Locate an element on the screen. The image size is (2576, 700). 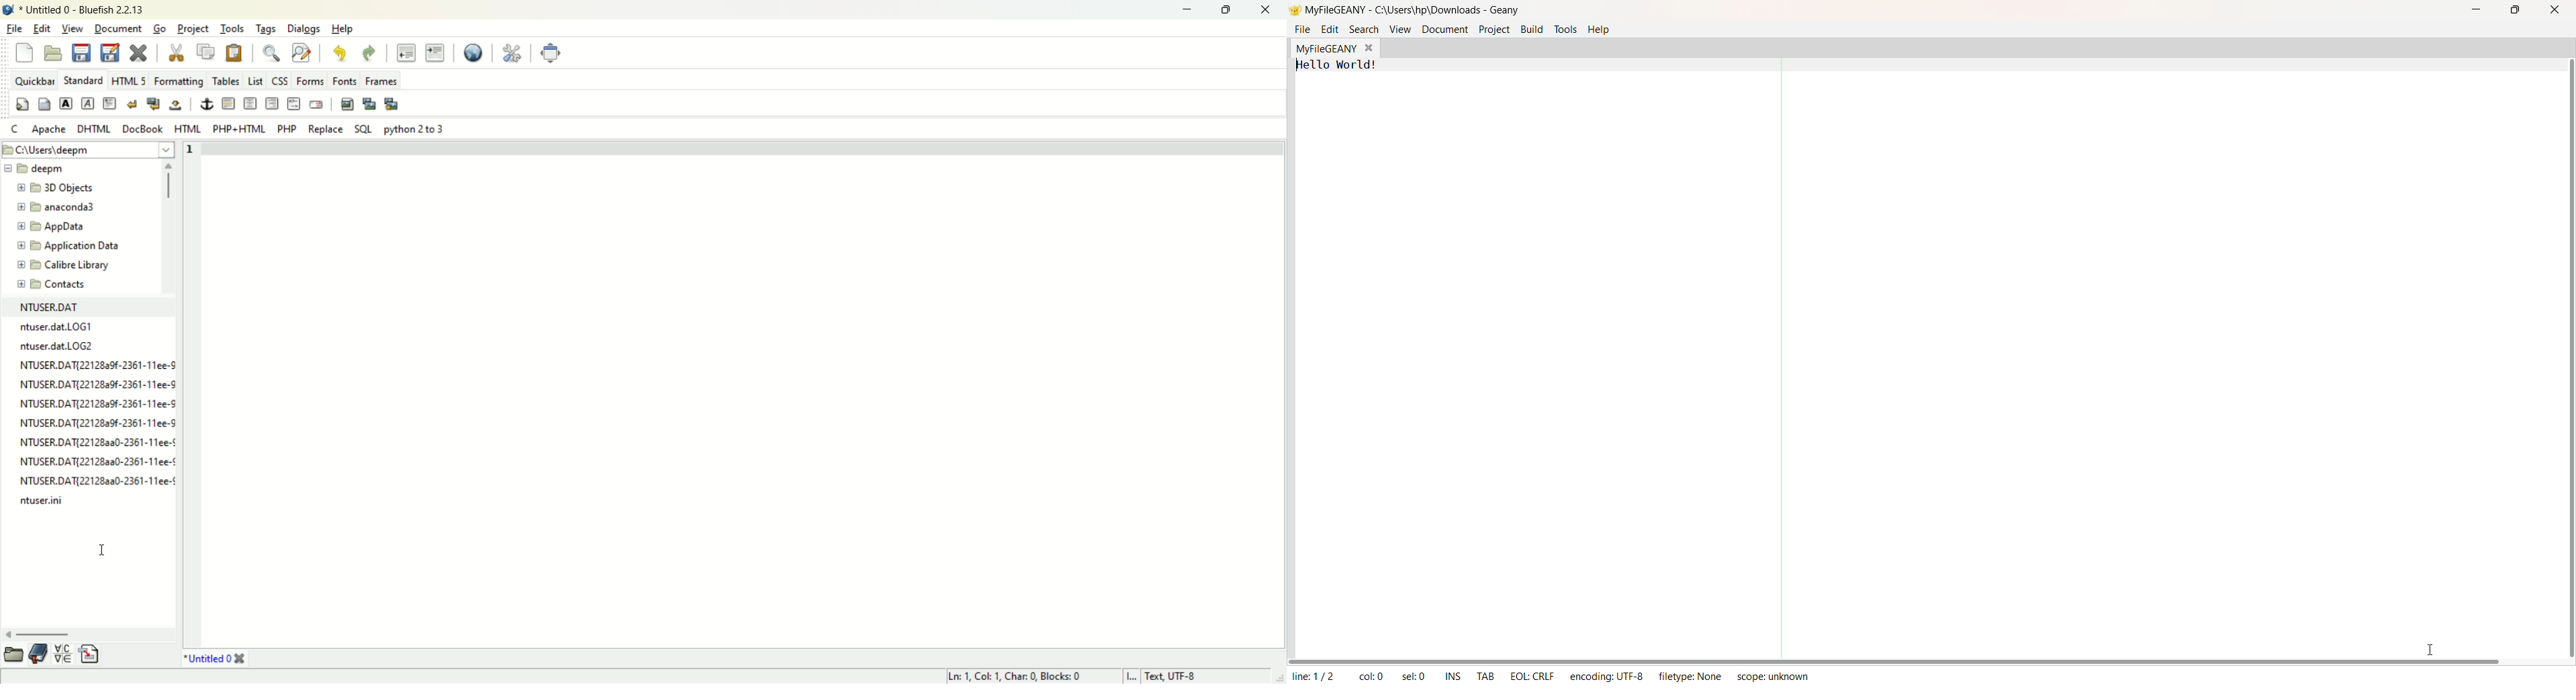
copy is located at coordinates (206, 53).